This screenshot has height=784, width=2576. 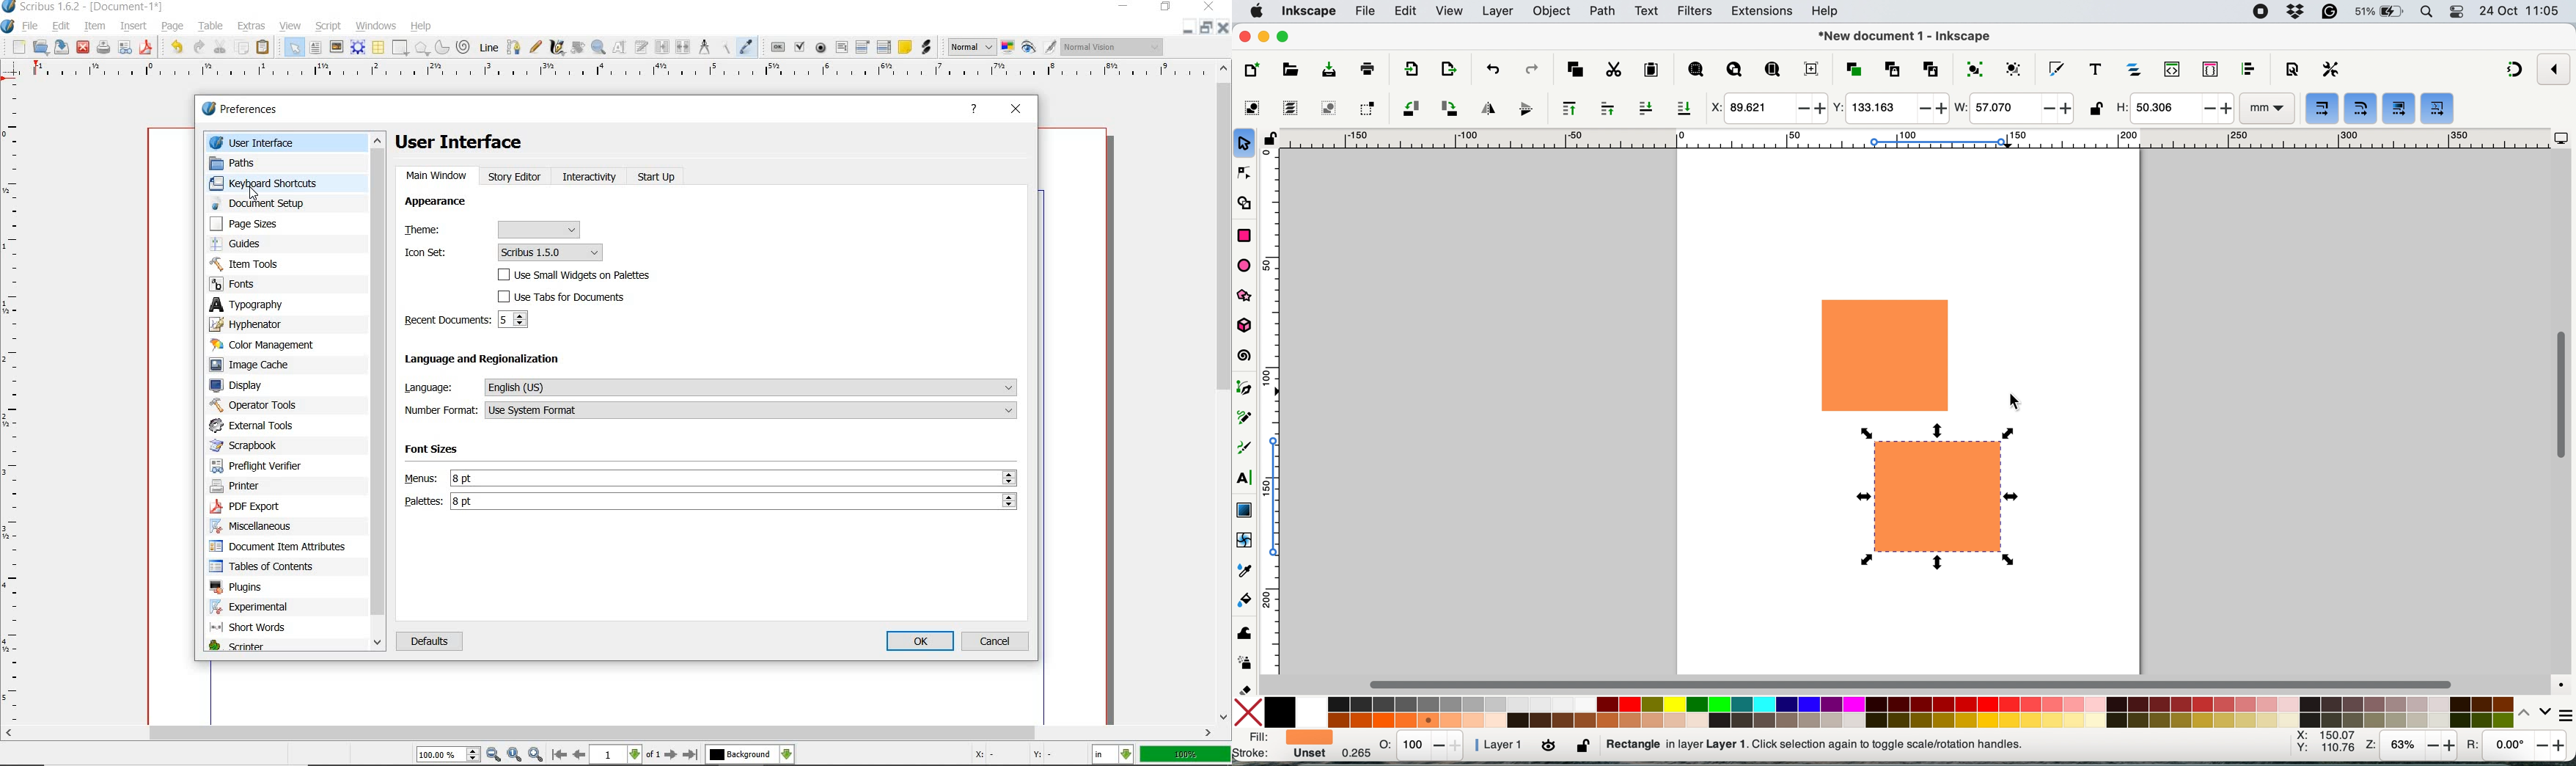 What do you see at coordinates (558, 48) in the screenshot?
I see `calligraphic line` at bounding box center [558, 48].